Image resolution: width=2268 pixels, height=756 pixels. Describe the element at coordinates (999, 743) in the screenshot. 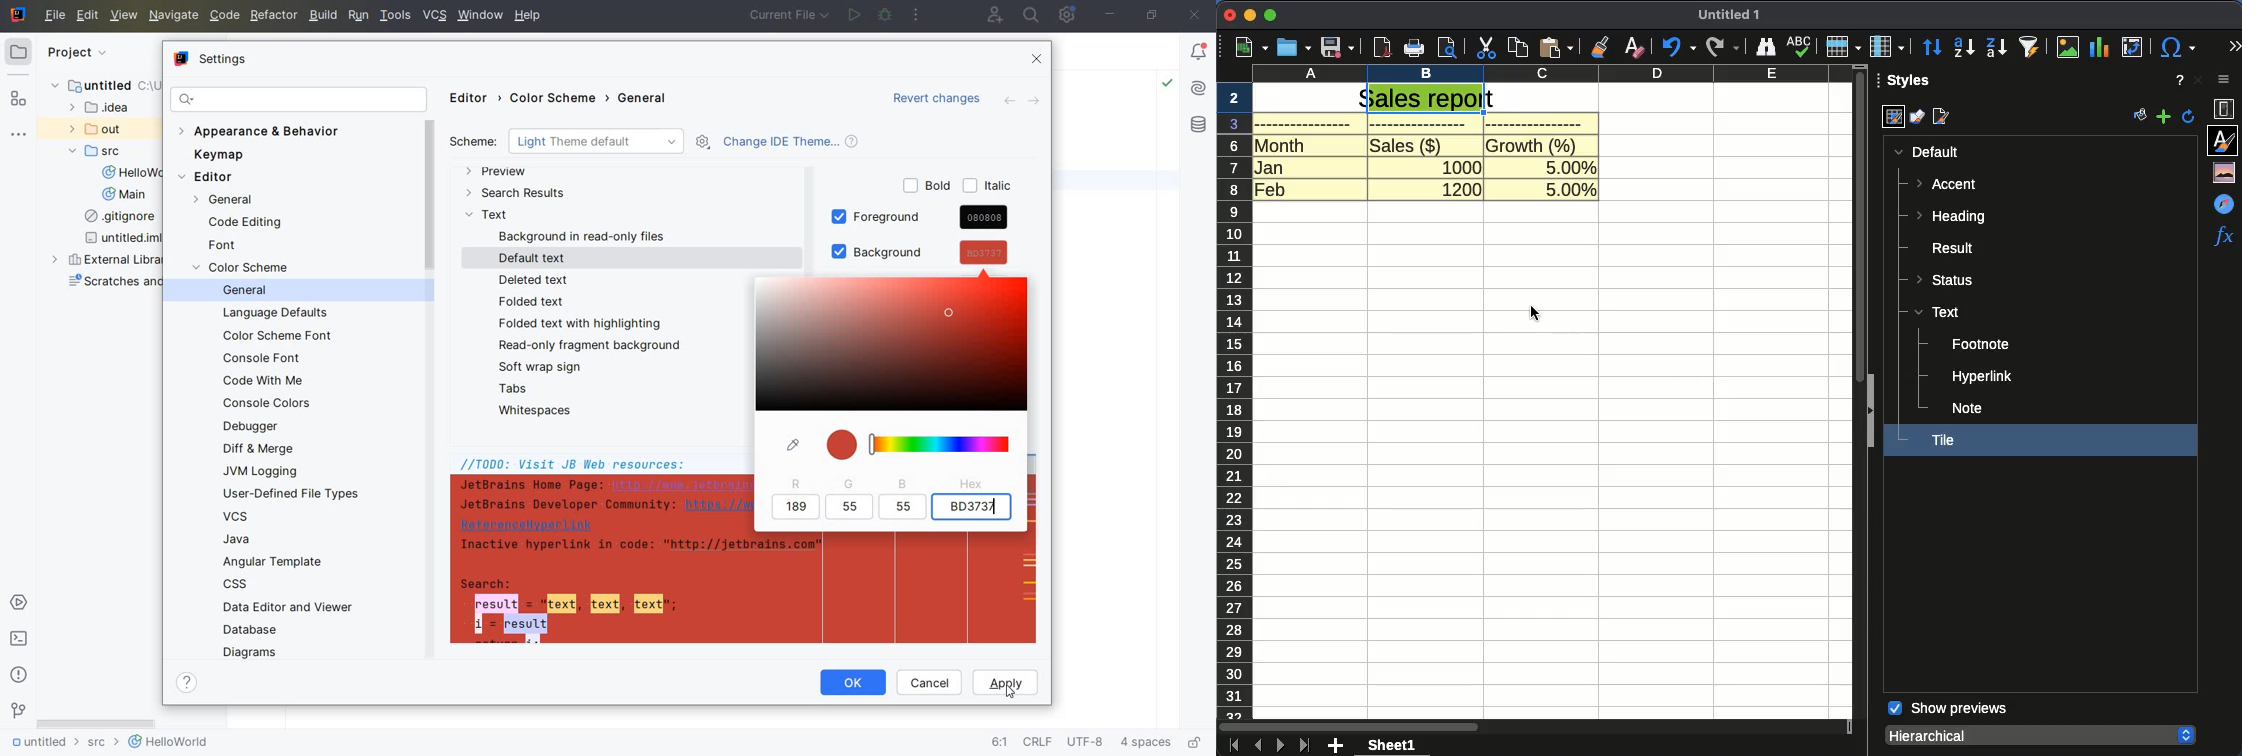

I see `go to line` at that location.